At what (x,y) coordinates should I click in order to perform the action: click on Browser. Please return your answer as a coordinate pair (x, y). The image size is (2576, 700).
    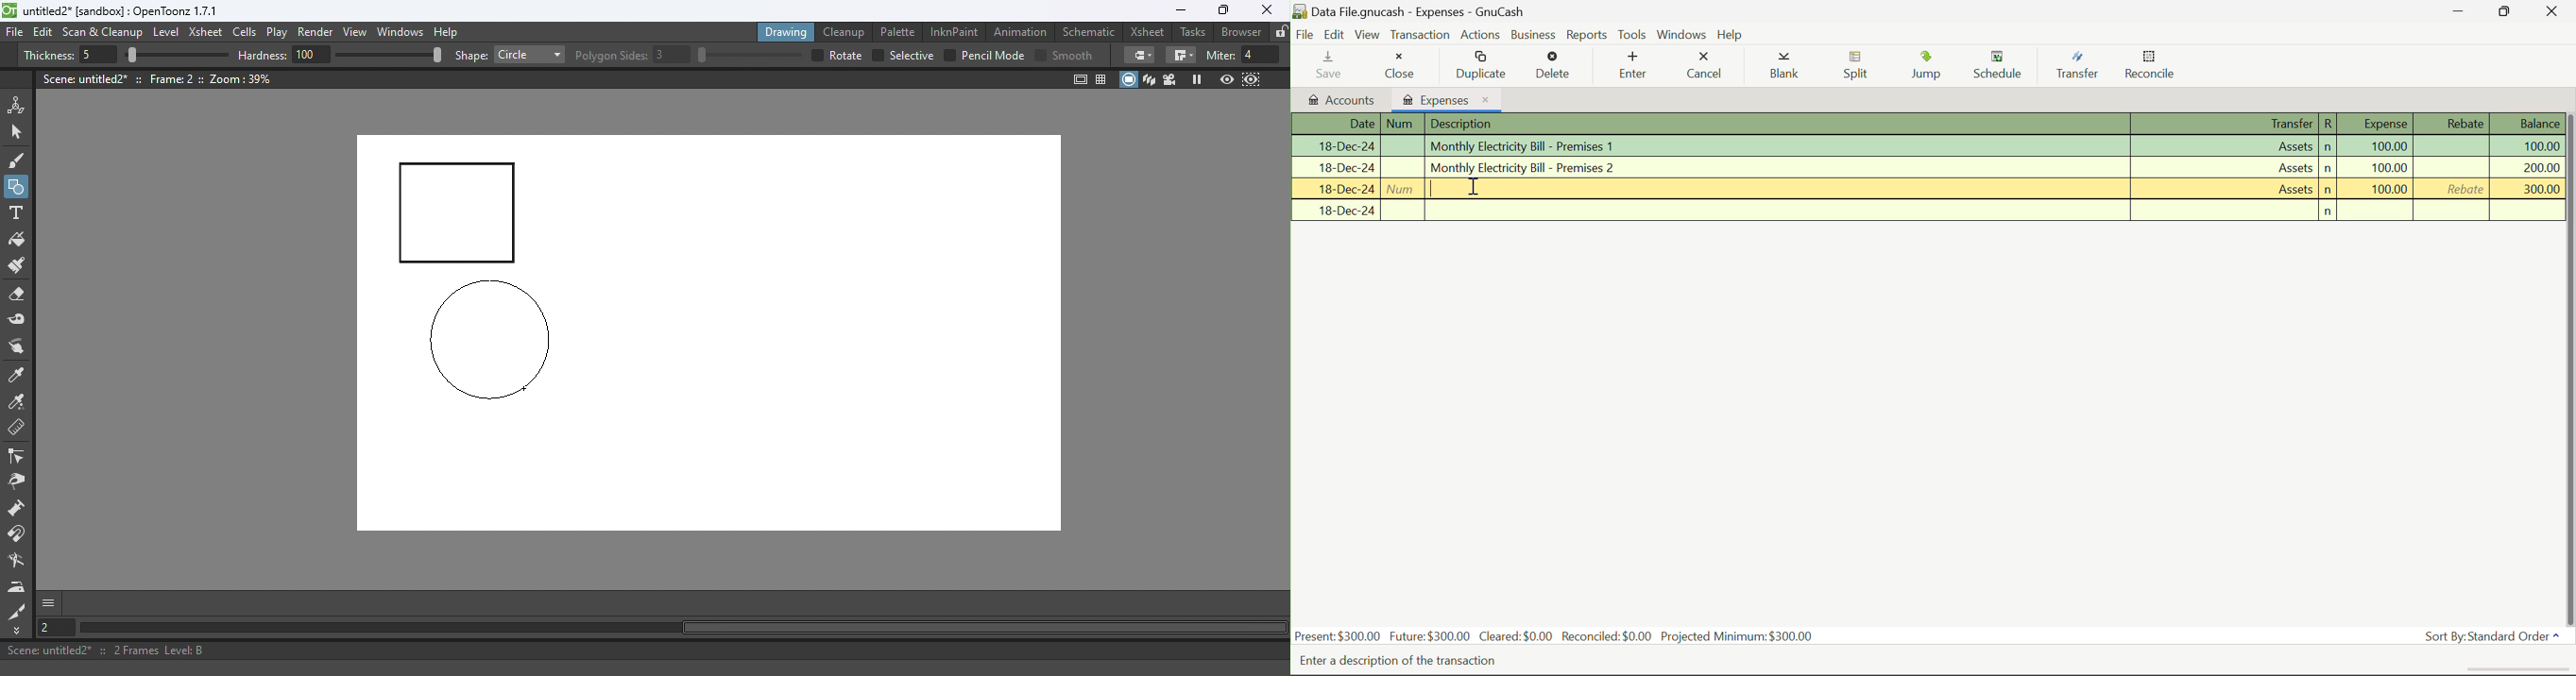
    Looking at the image, I should click on (1238, 31).